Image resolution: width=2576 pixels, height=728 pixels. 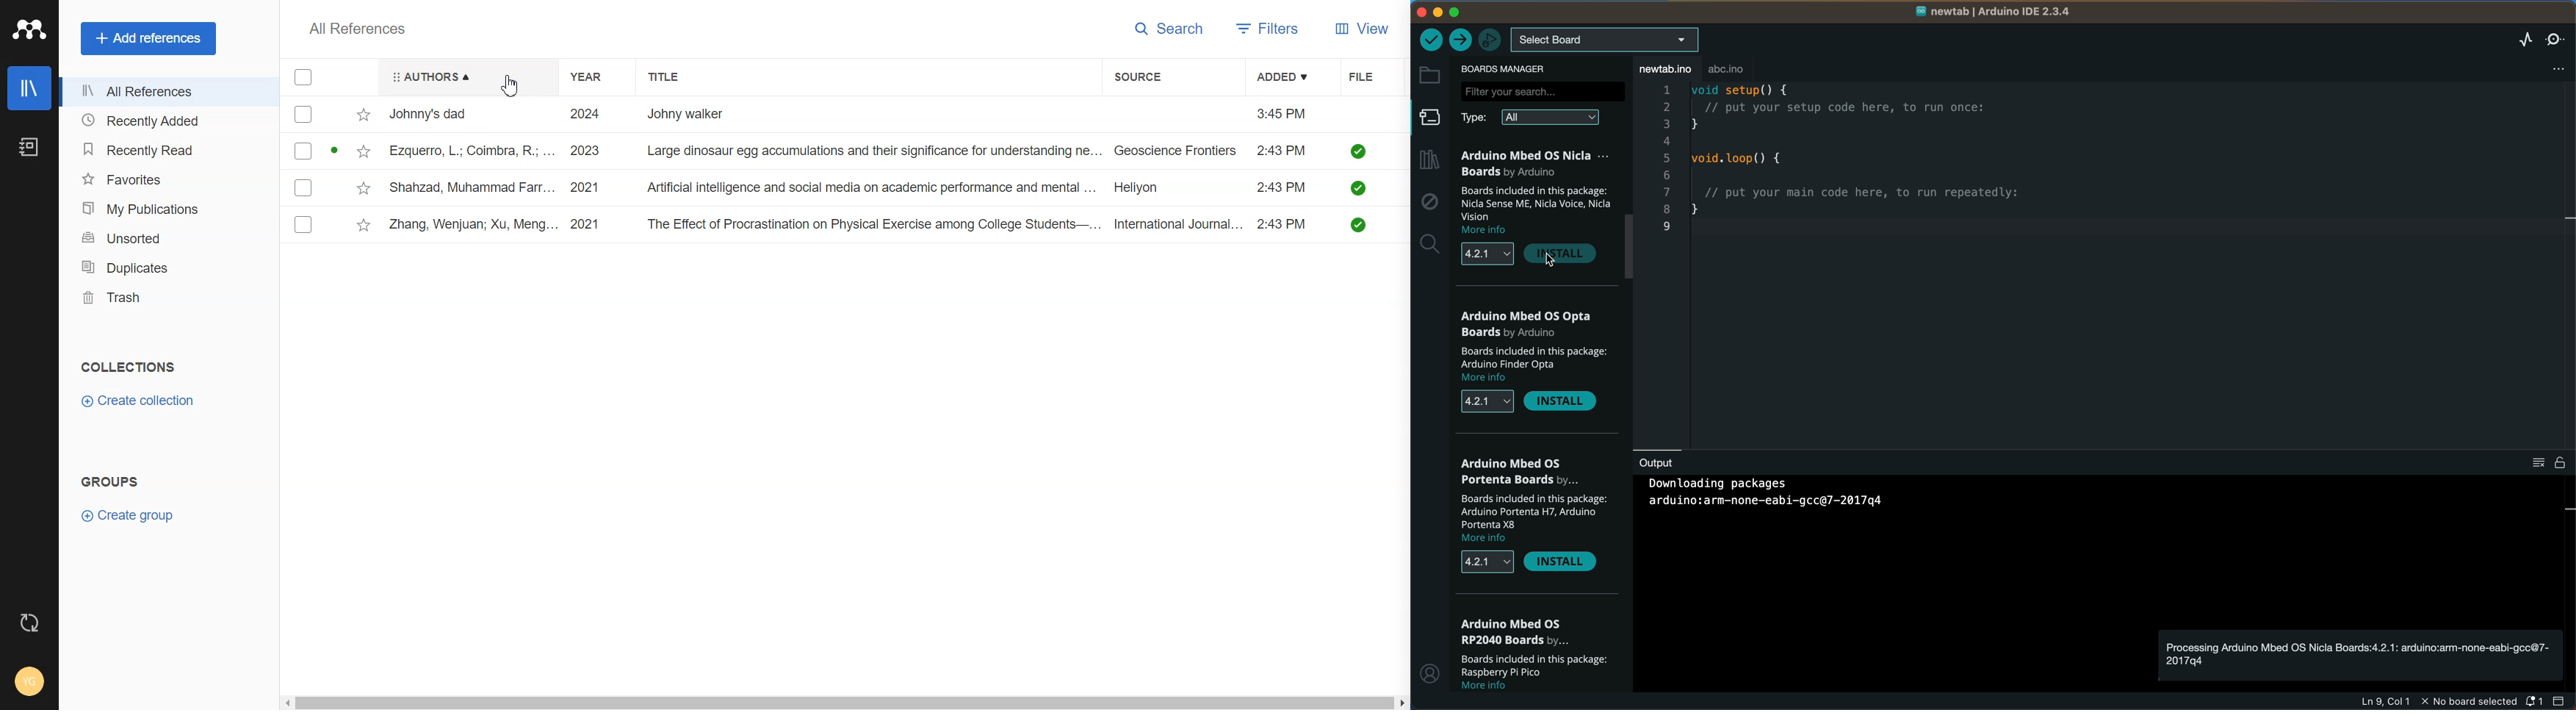 I want to click on Account, so click(x=28, y=682).